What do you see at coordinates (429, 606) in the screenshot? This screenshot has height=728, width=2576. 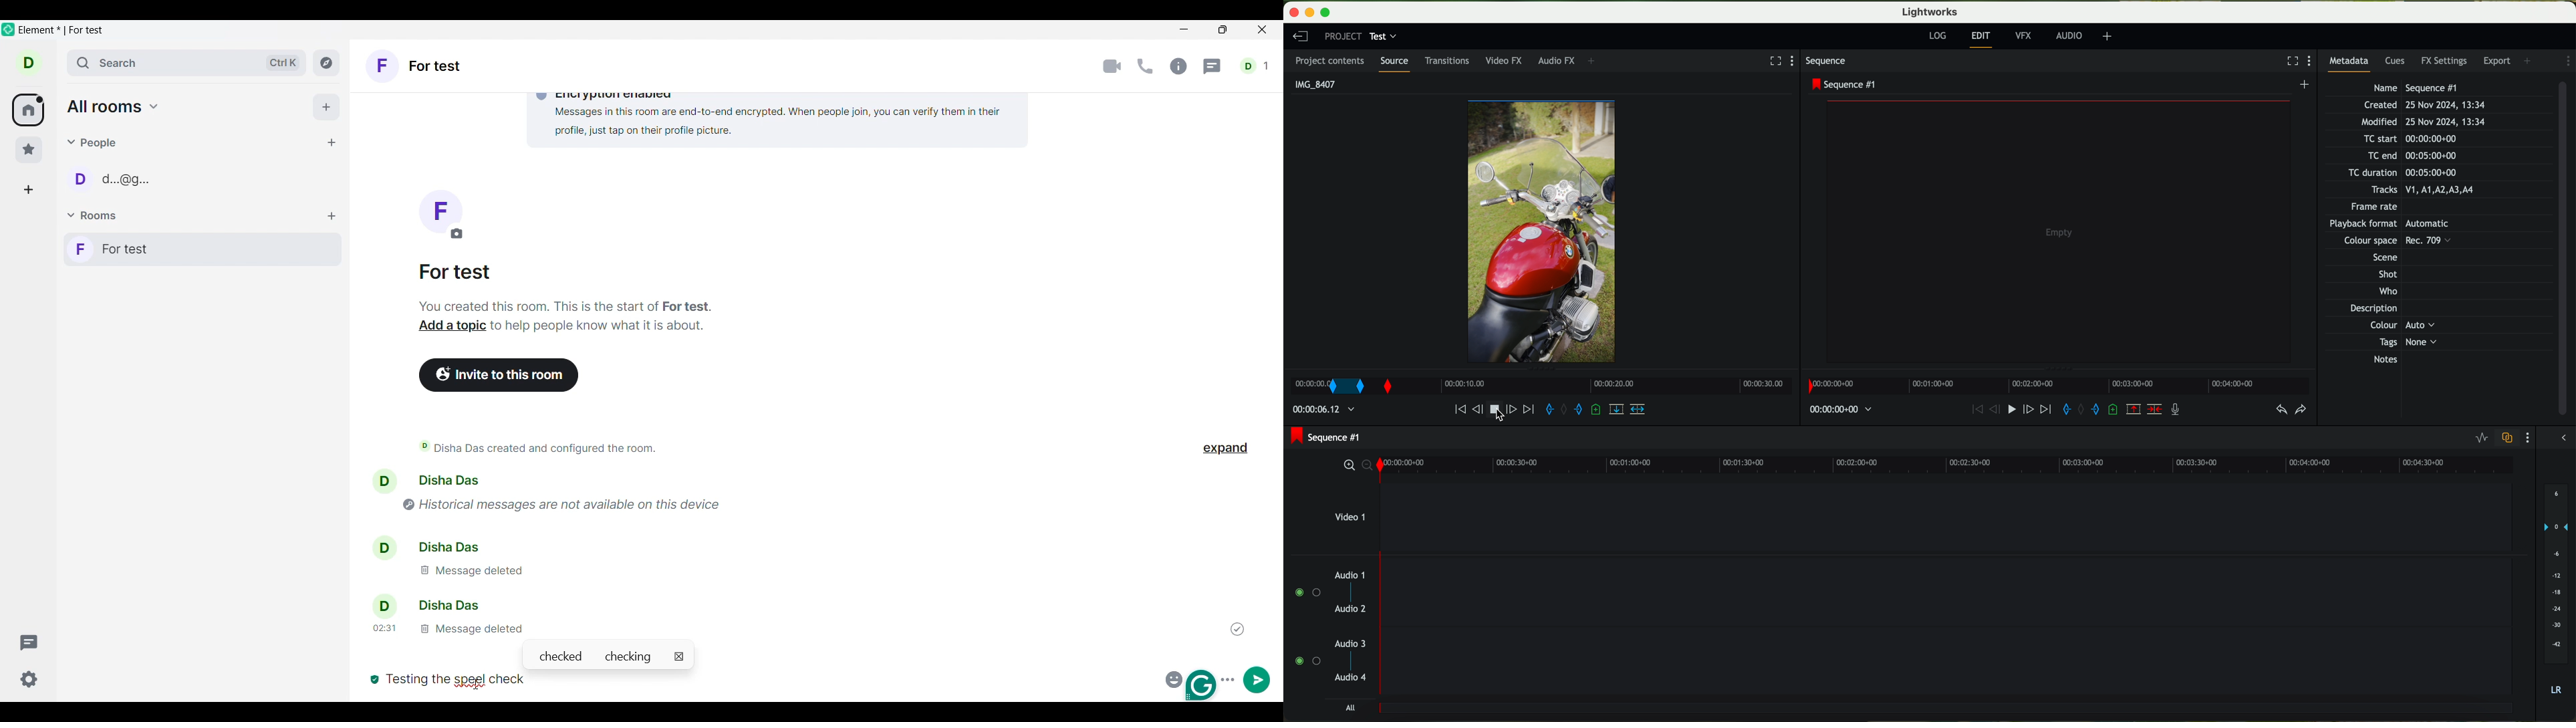 I see `disha das` at bounding box center [429, 606].